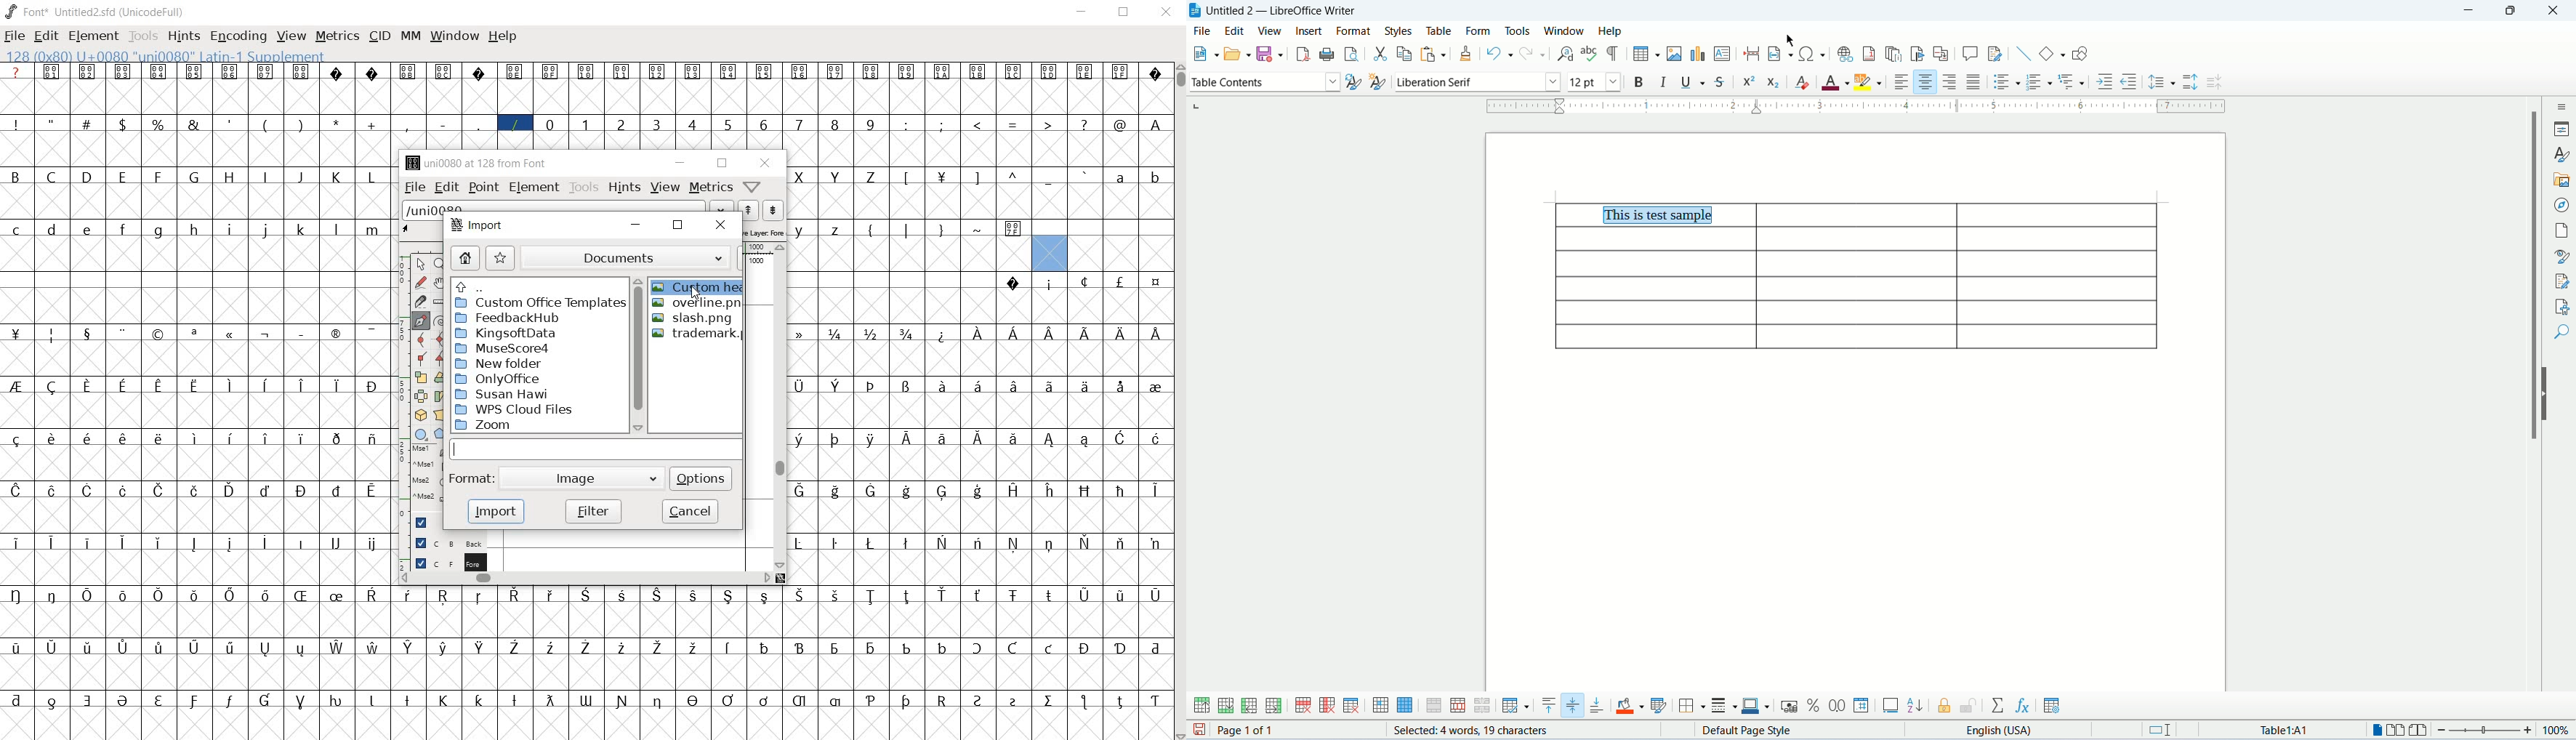 Image resolution: width=2576 pixels, height=756 pixels. I want to click on TOOLS, so click(143, 36).